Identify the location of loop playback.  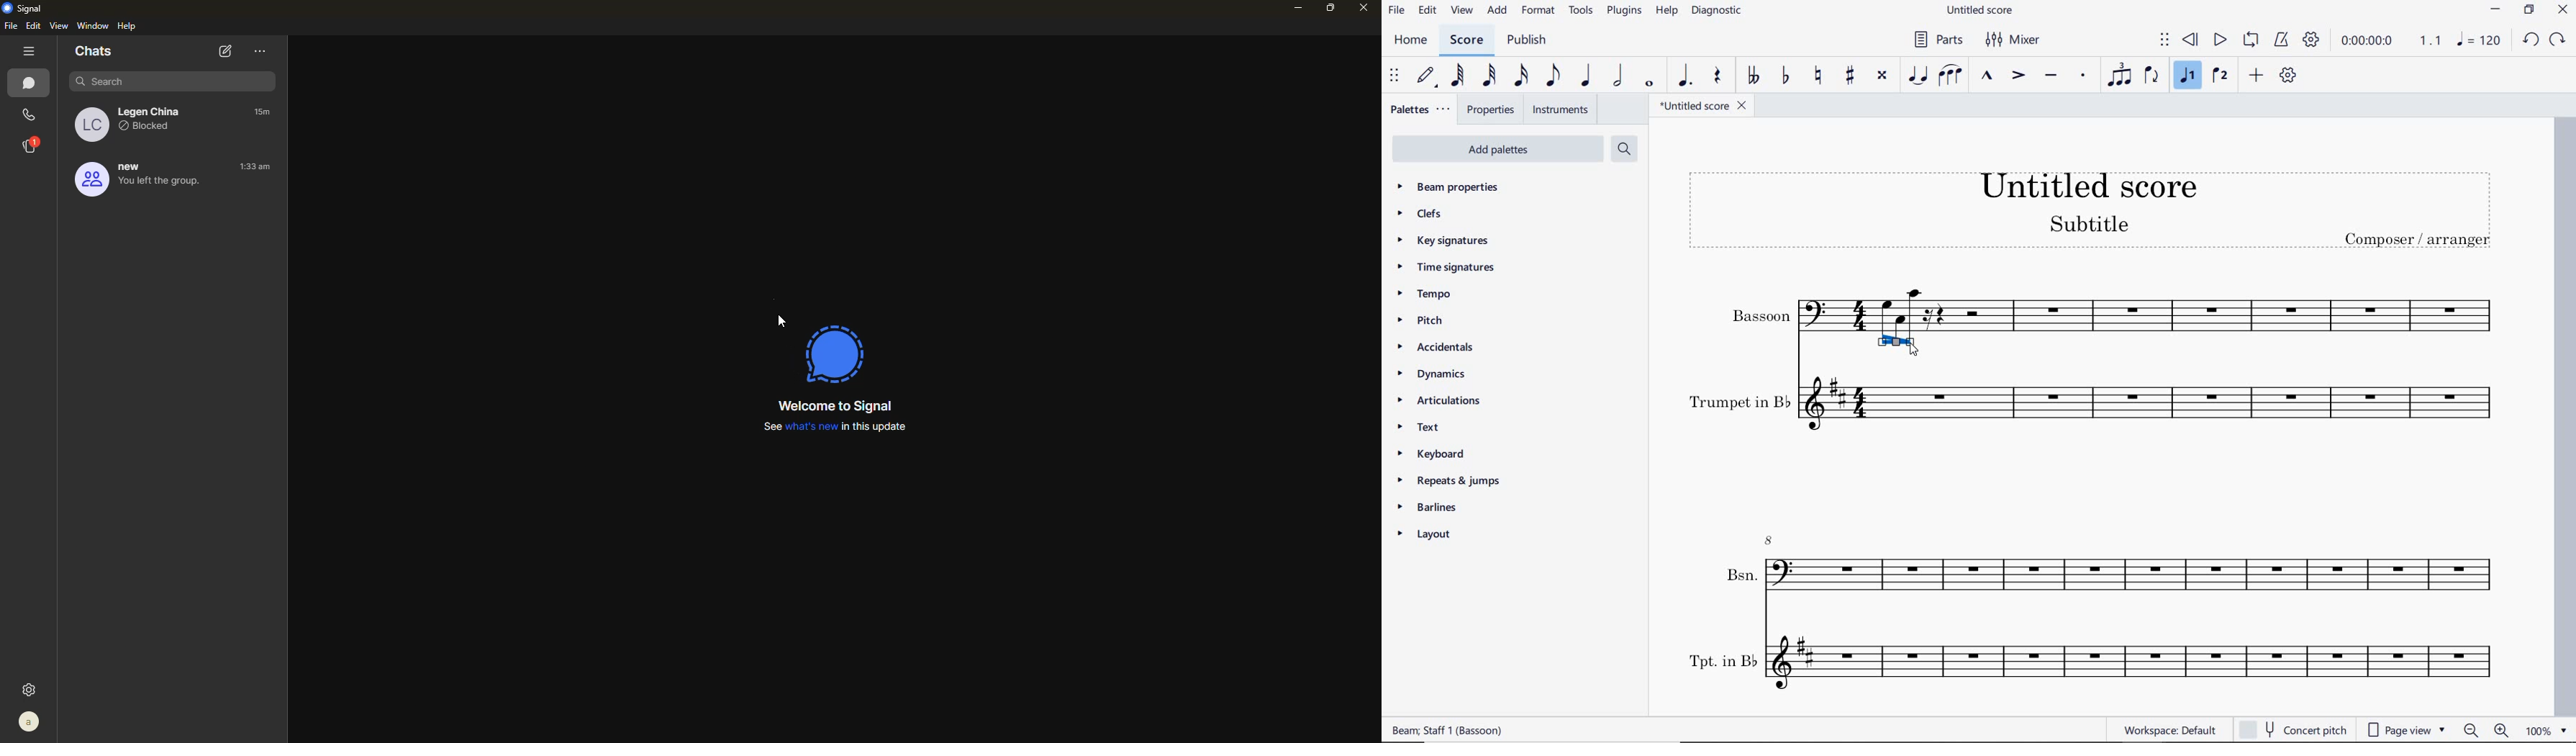
(2251, 41).